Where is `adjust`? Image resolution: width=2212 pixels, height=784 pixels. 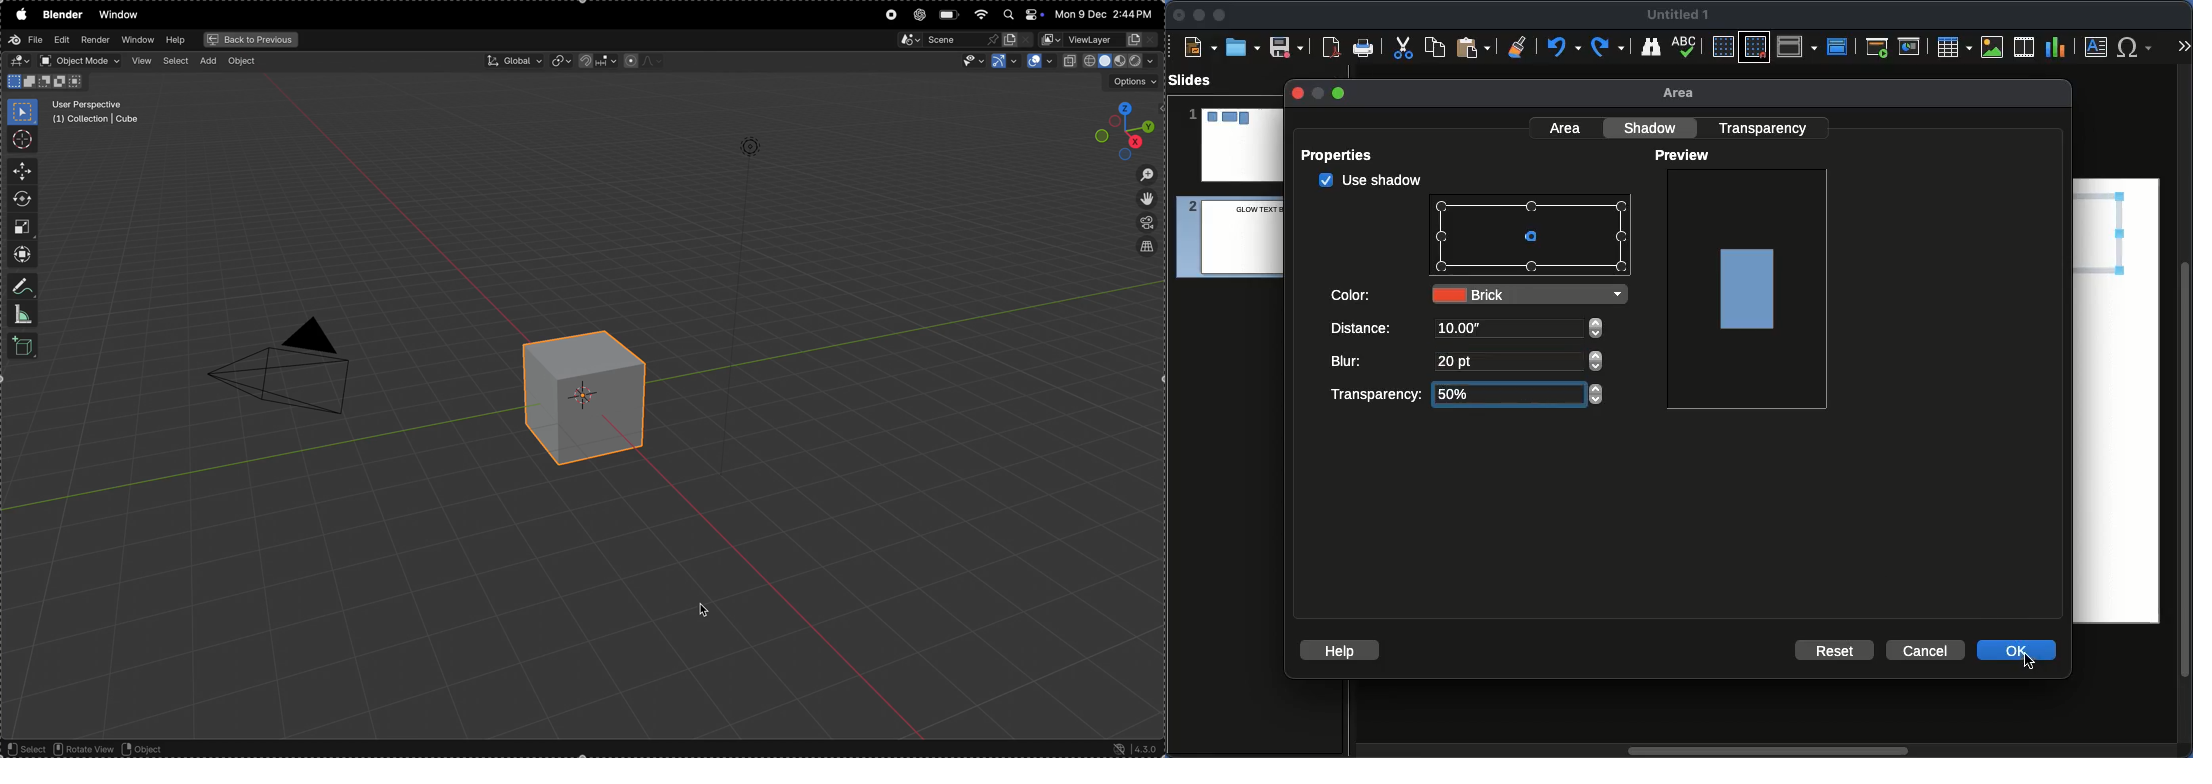 adjust is located at coordinates (1596, 329).